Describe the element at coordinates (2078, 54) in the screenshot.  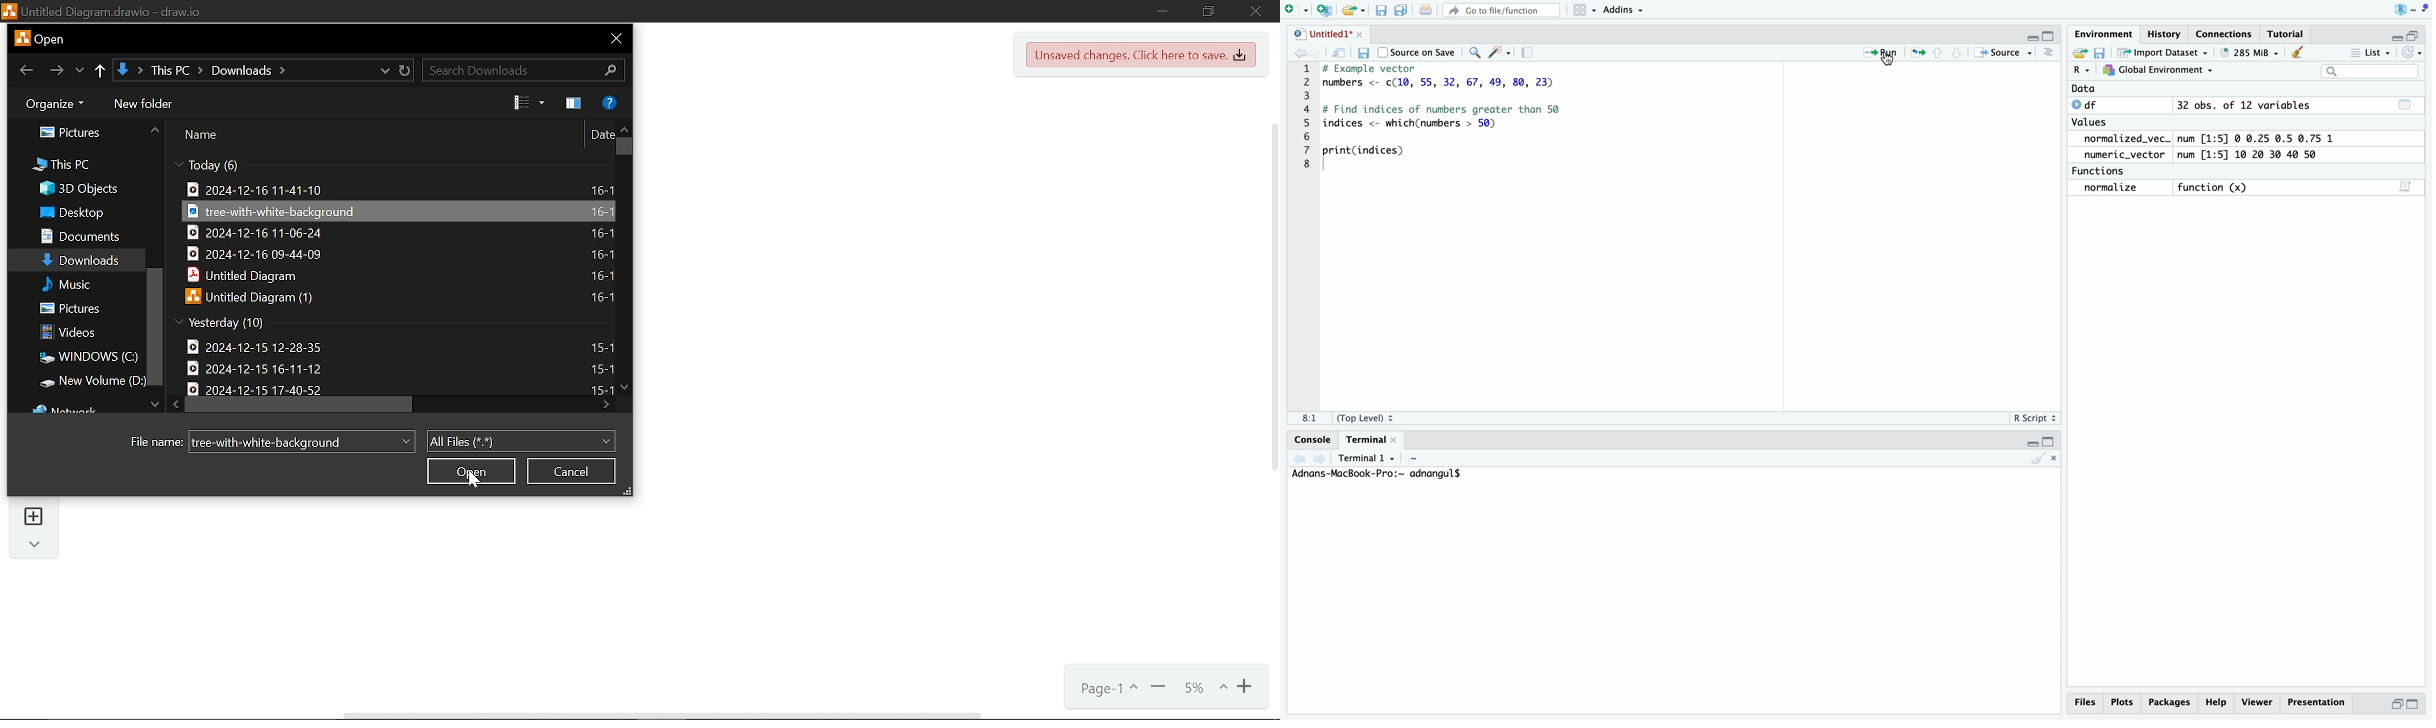
I see `SHARE` at that location.